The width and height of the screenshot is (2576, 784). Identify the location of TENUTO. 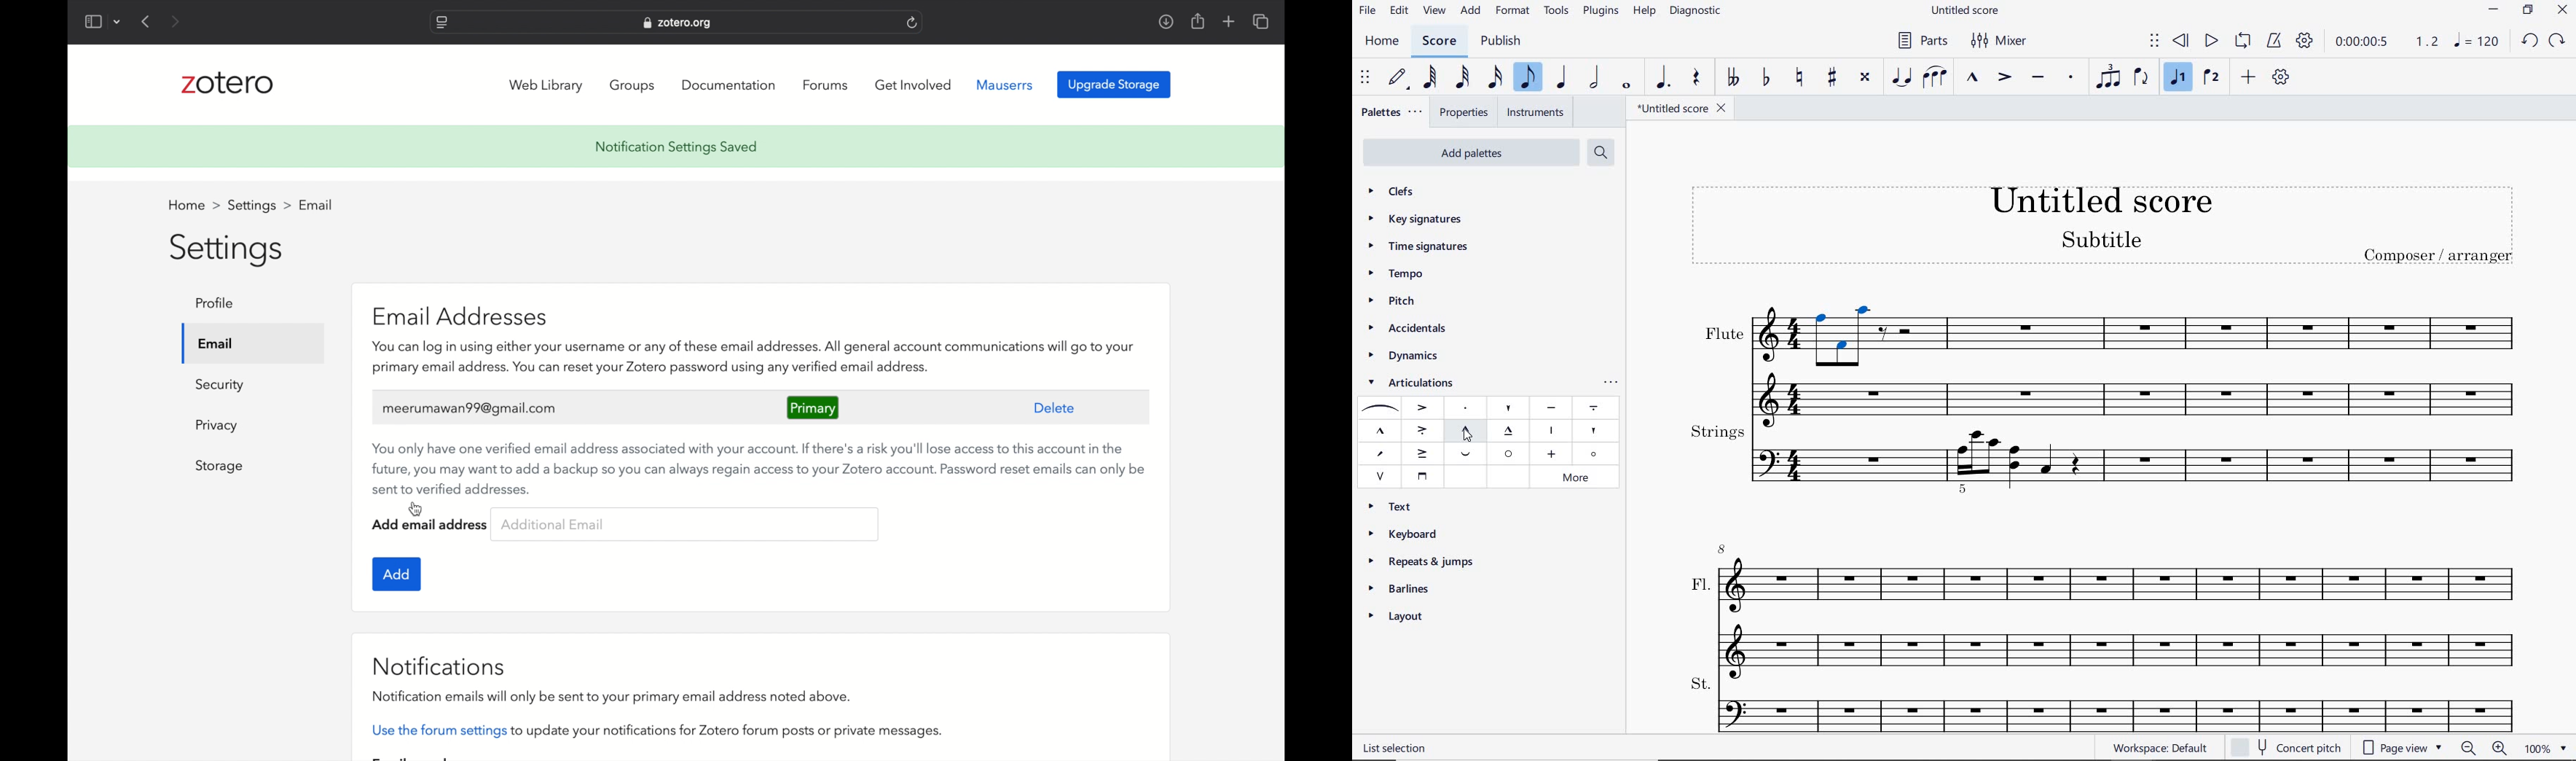
(2038, 78).